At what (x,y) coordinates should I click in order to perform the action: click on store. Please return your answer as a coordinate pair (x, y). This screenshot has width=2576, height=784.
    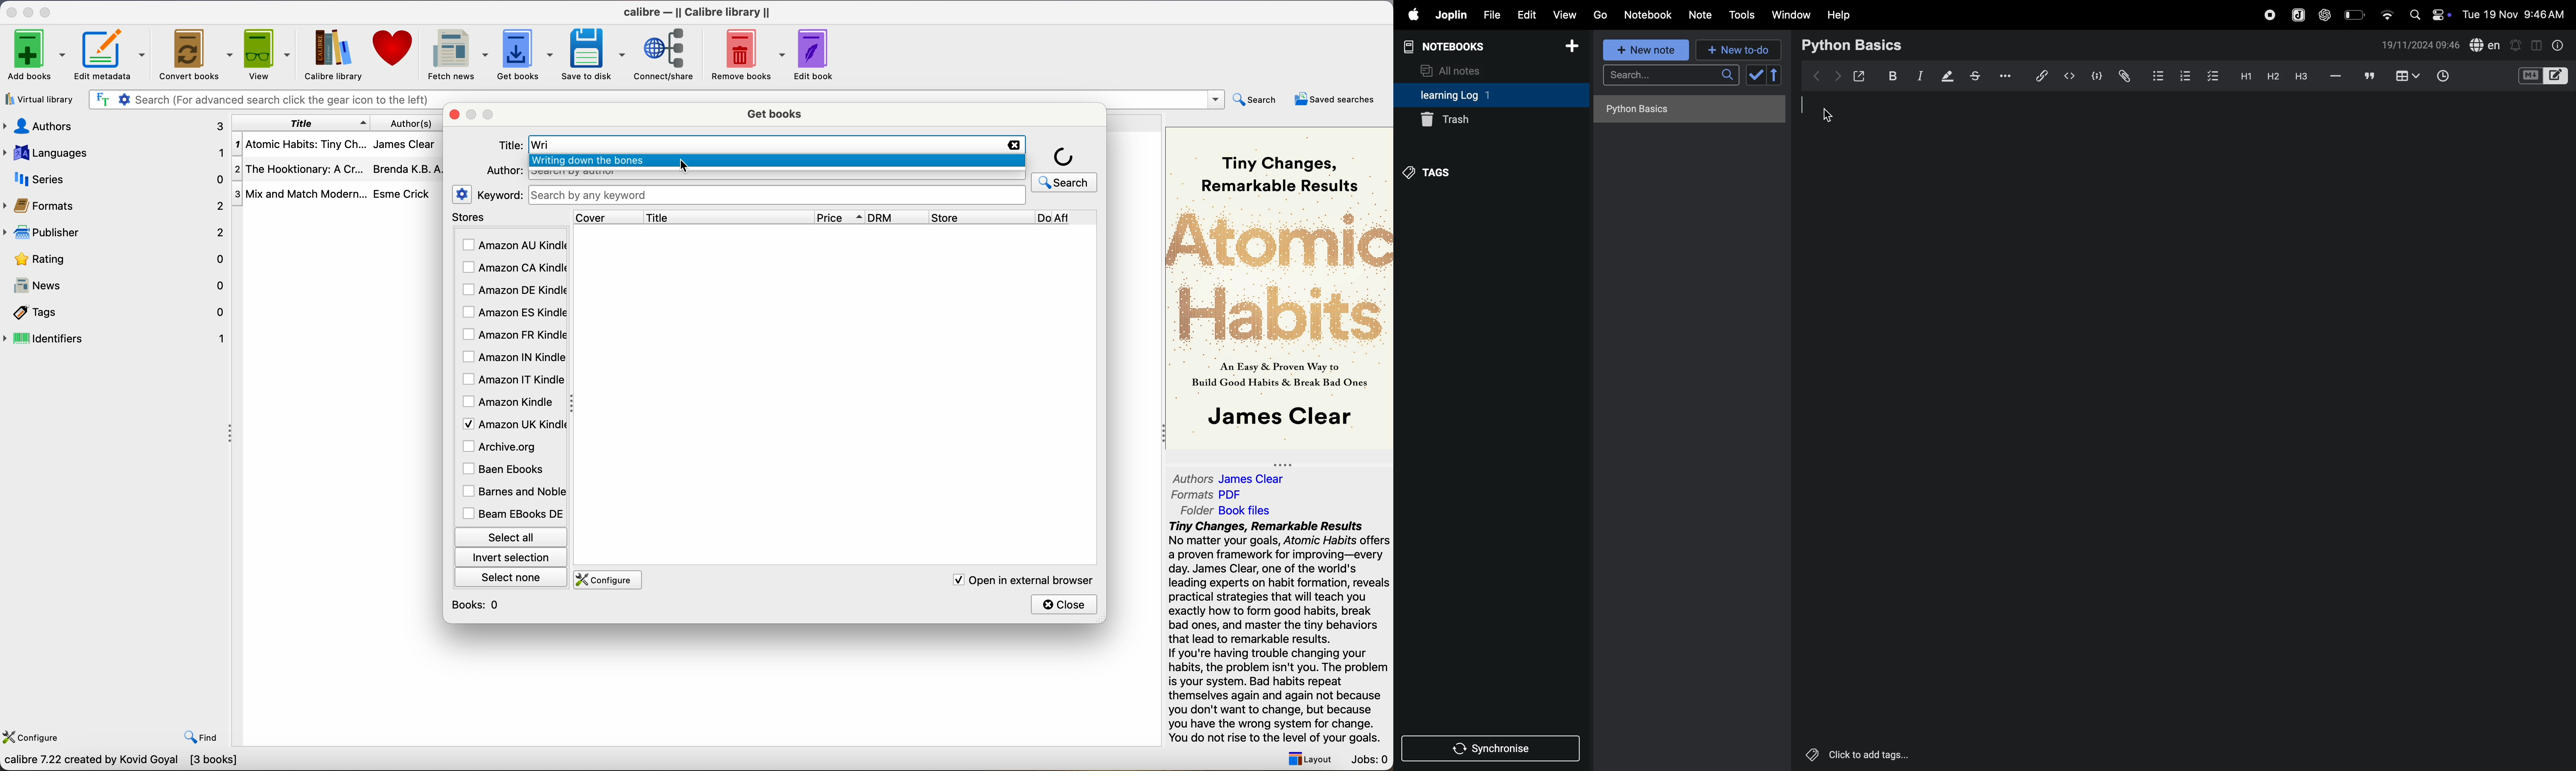
    Looking at the image, I should click on (980, 218).